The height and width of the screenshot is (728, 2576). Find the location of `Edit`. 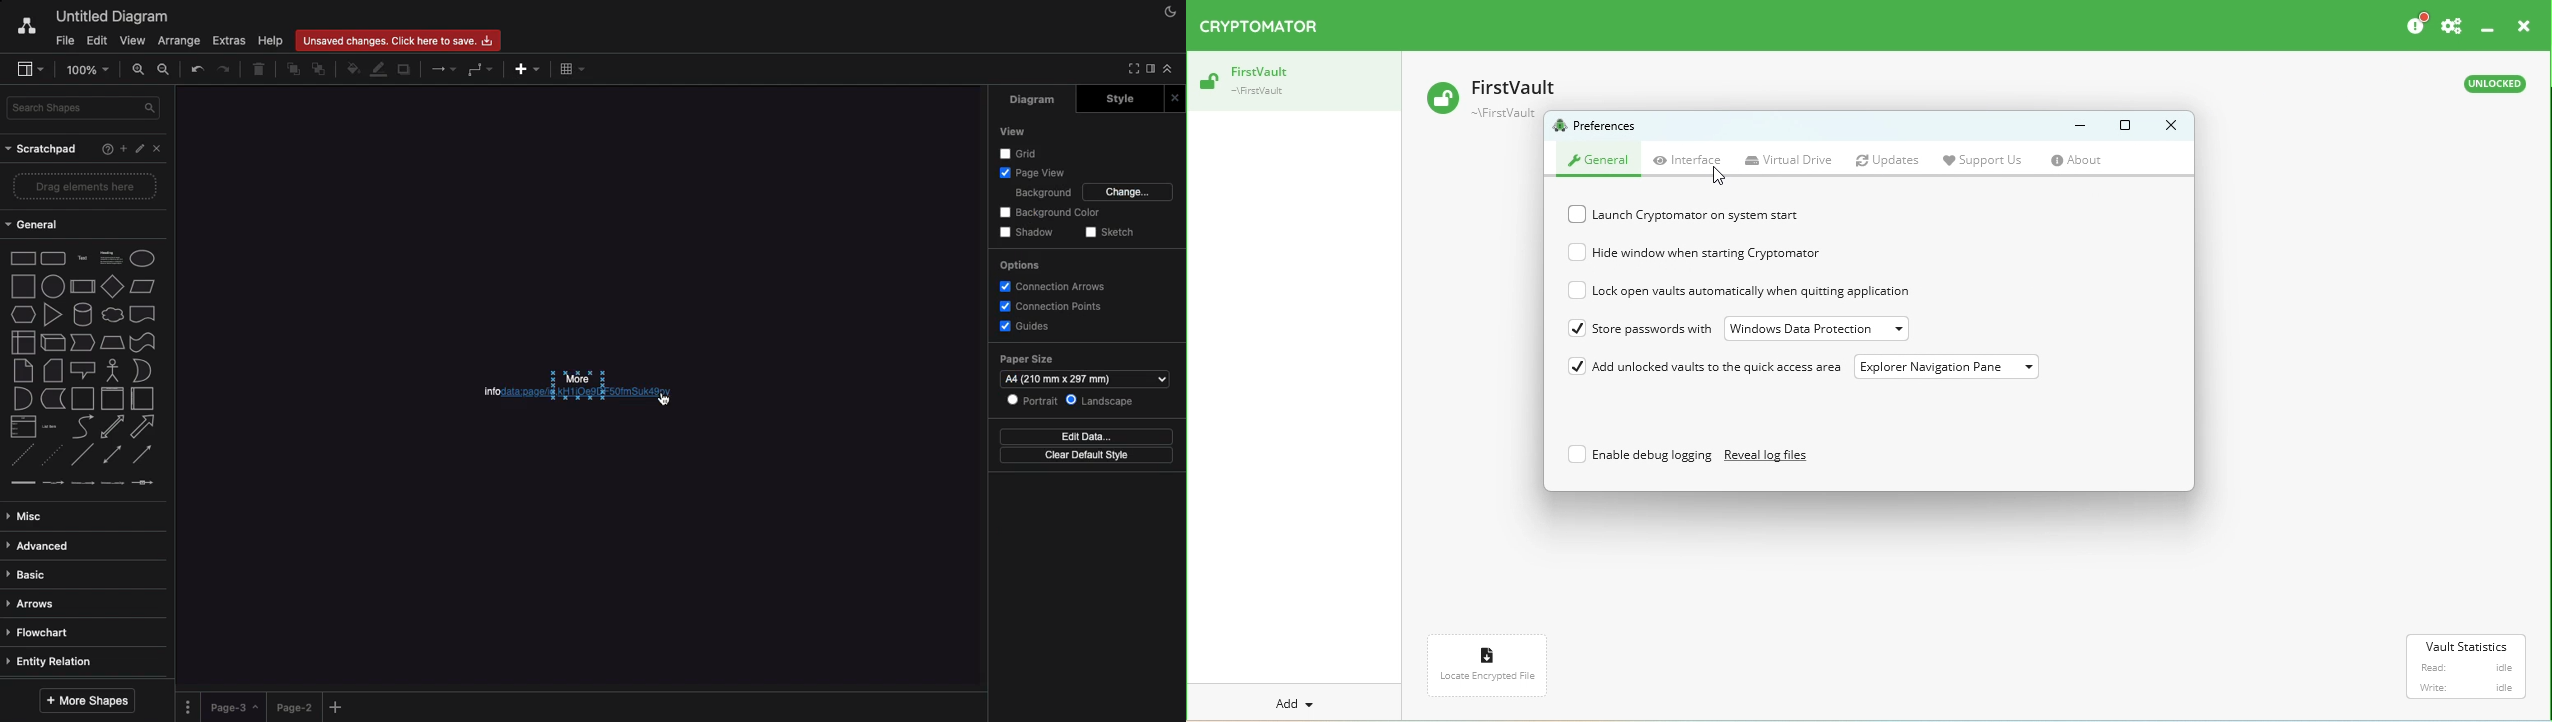

Edit is located at coordinates (141, 149).